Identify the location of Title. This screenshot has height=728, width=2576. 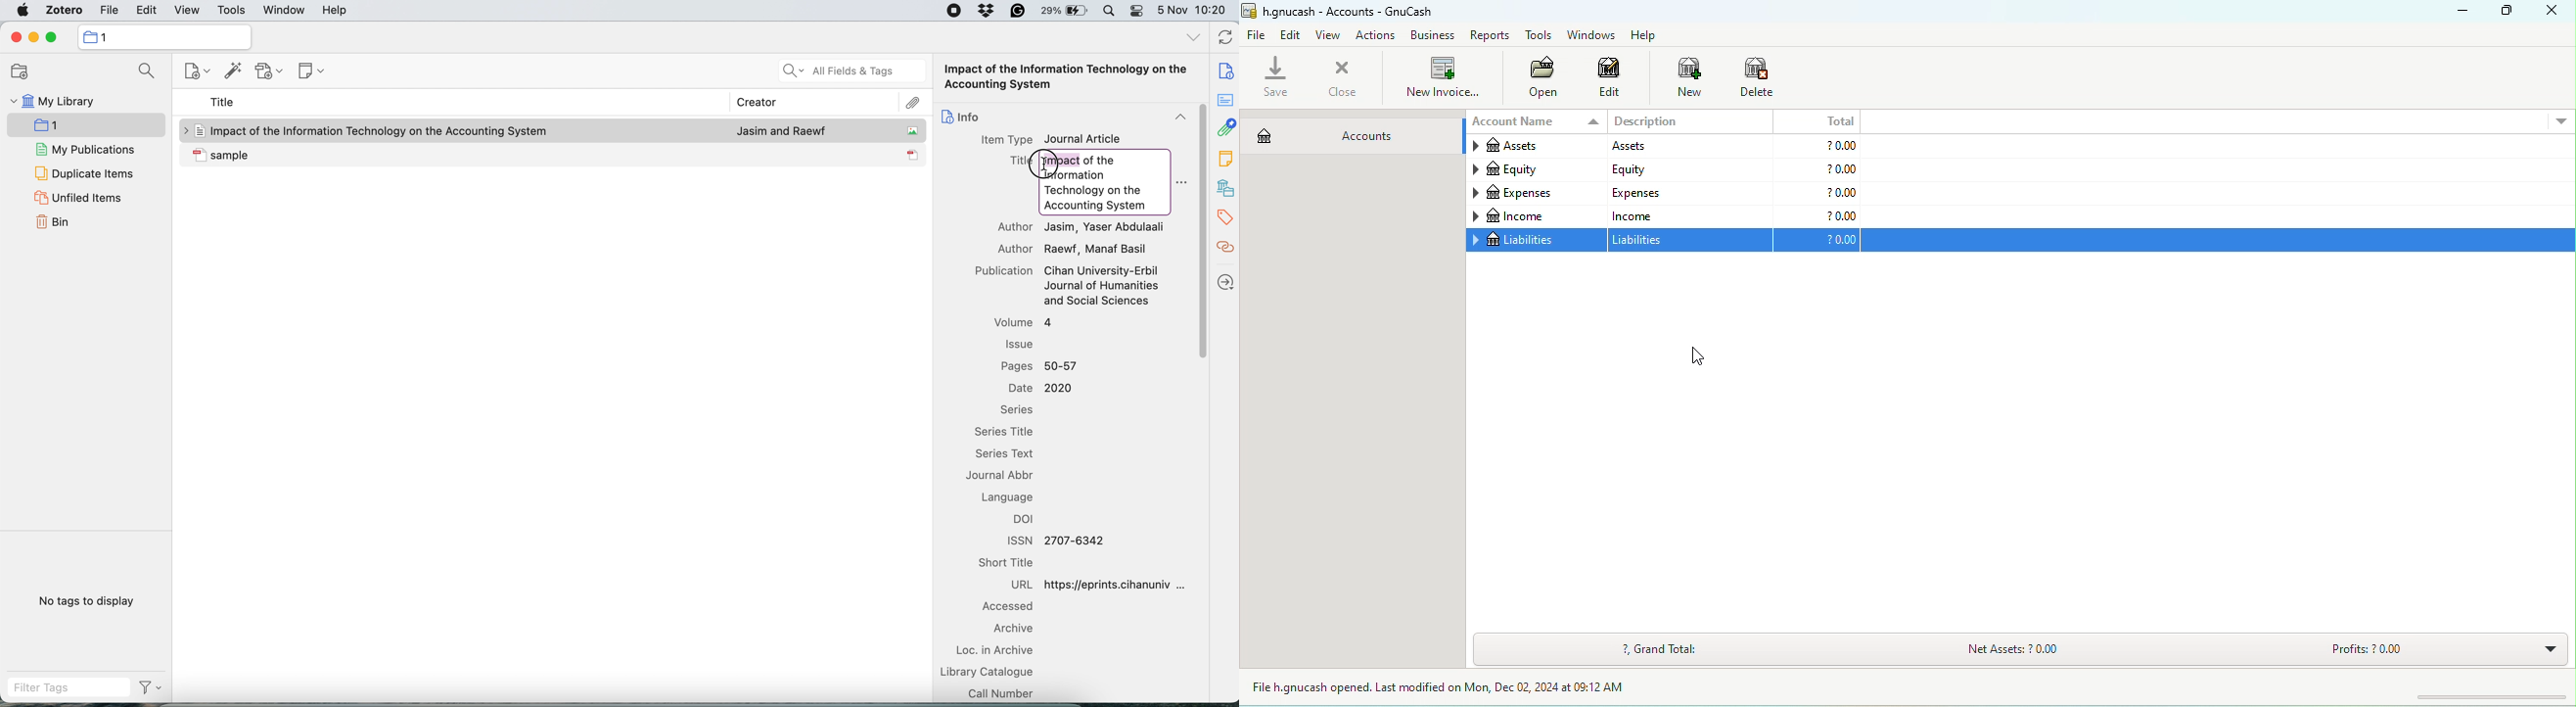
(1022, 161).